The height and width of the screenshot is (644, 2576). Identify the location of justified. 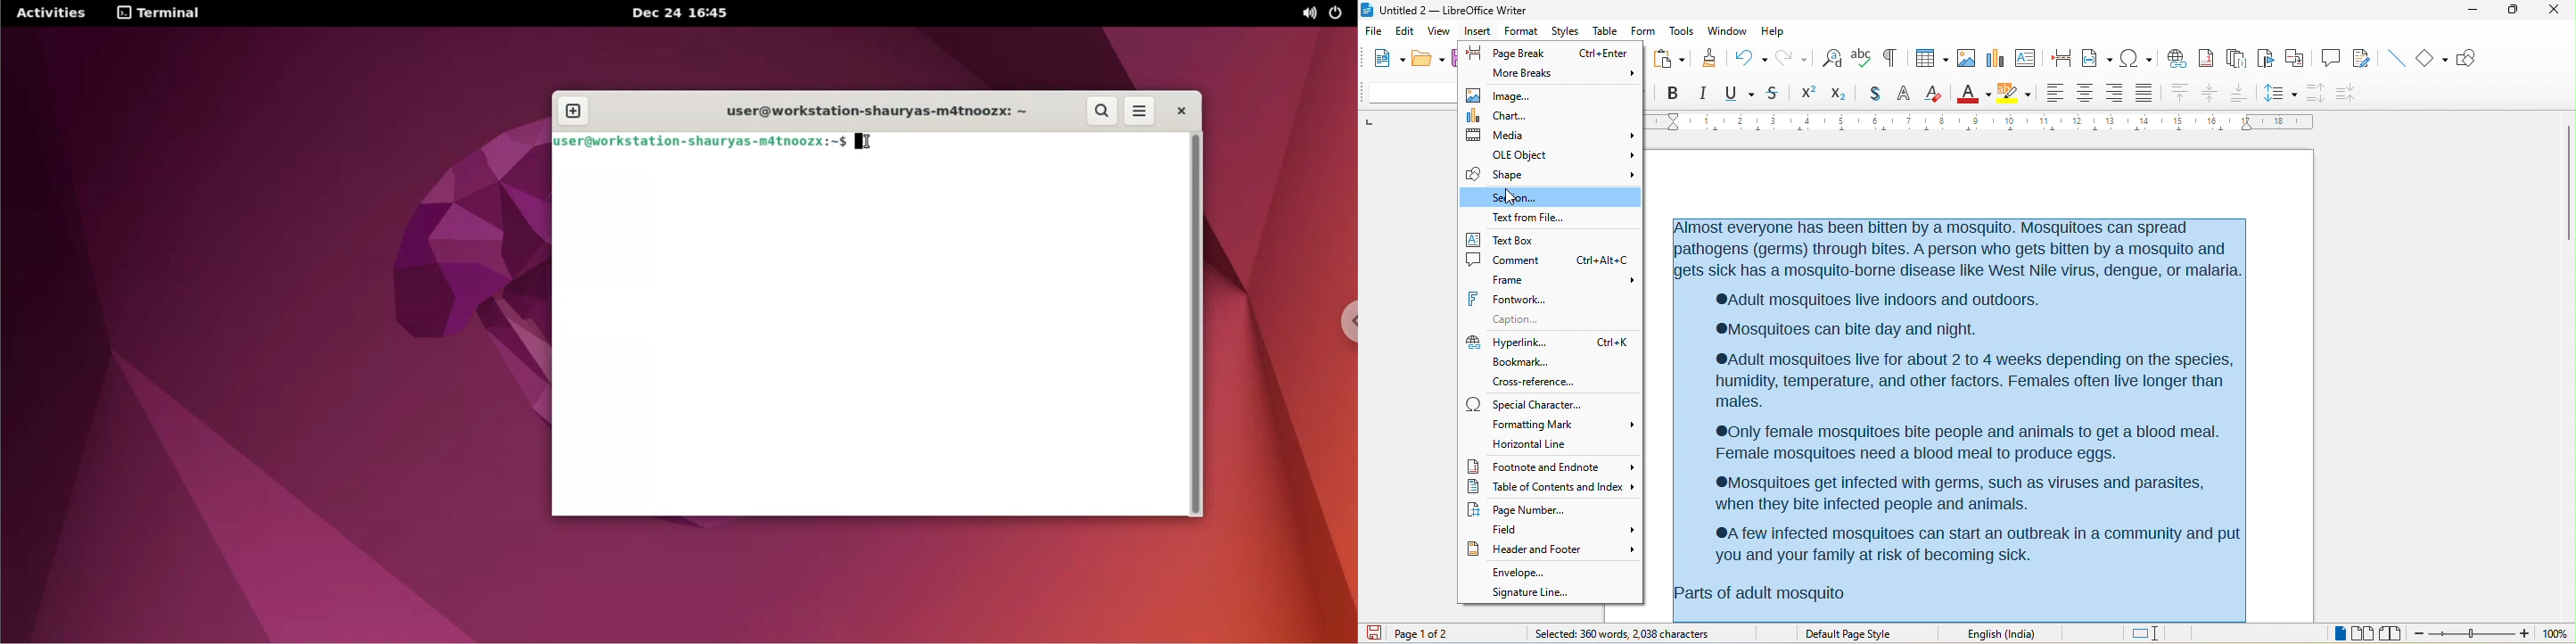
(2144, 94).